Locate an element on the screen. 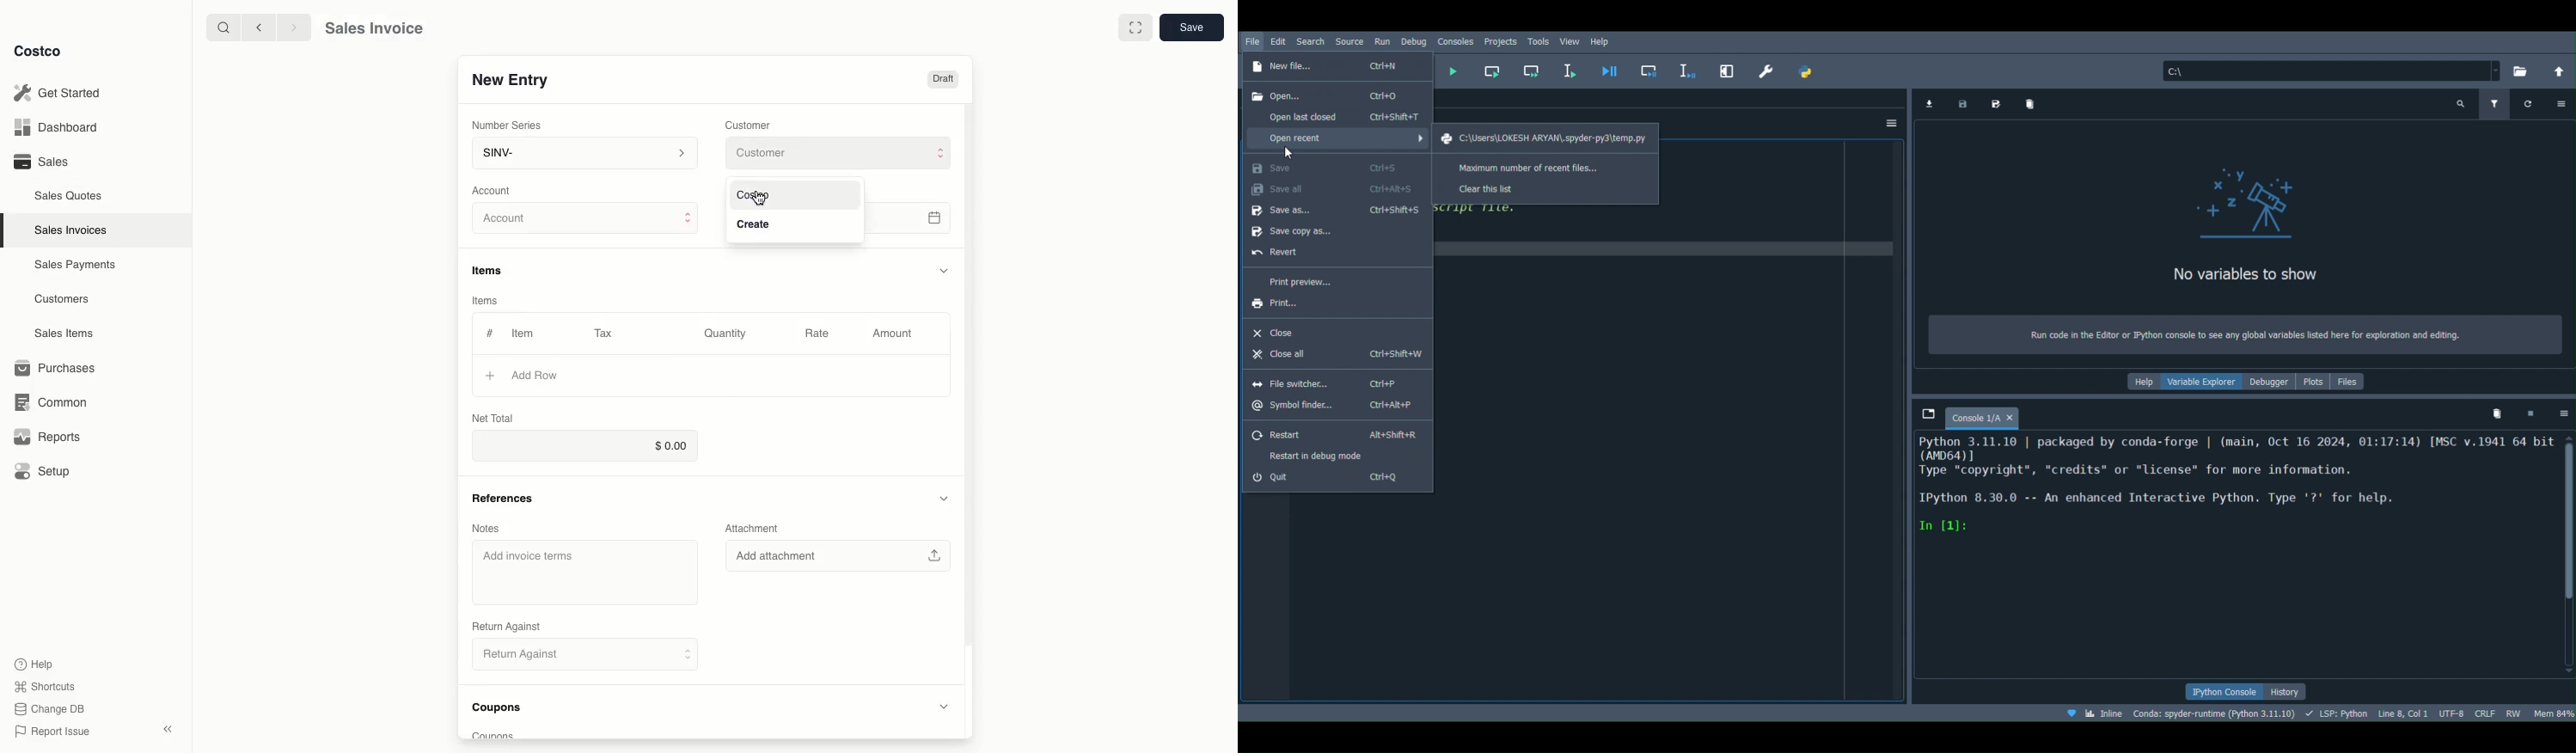  Items is located at coordinates (493, 272).